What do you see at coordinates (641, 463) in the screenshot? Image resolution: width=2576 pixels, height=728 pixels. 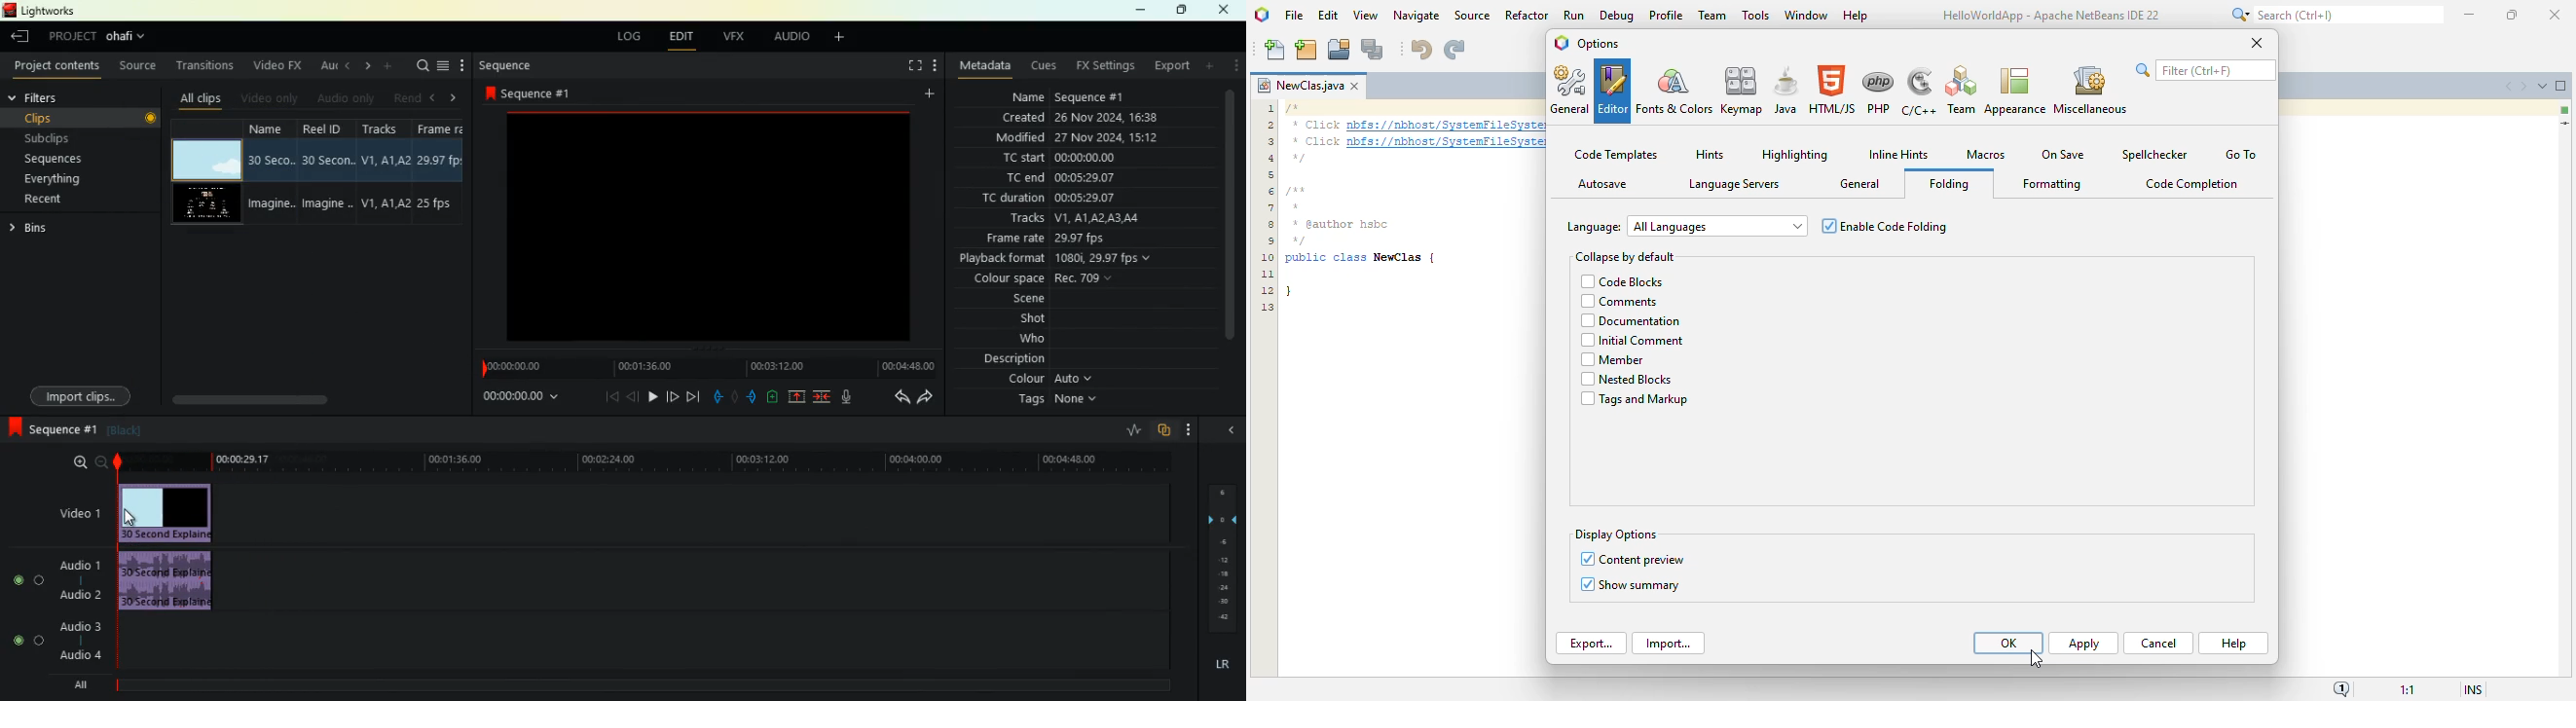 I see `timeline` at bounding box center [641, 463].